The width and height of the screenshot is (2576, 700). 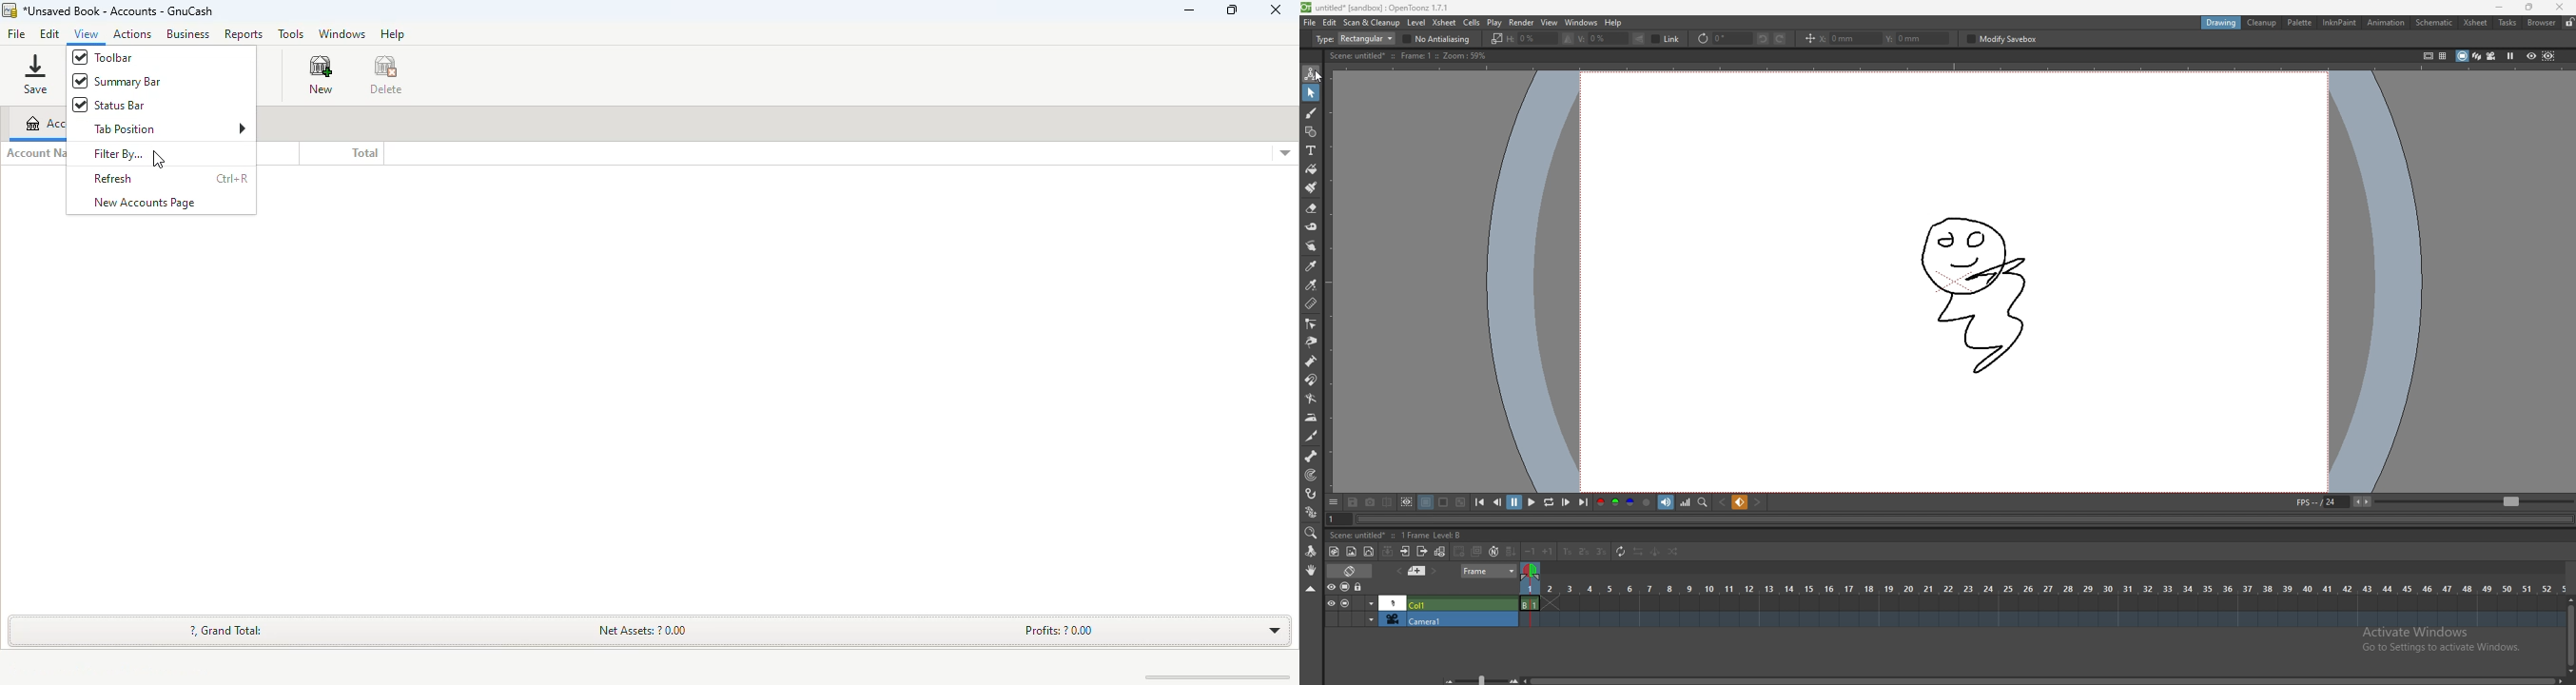 What do you see at coordinates (2262, 23) in the screenshot?
I see `cleanup` at bounding box center [2262, 23].